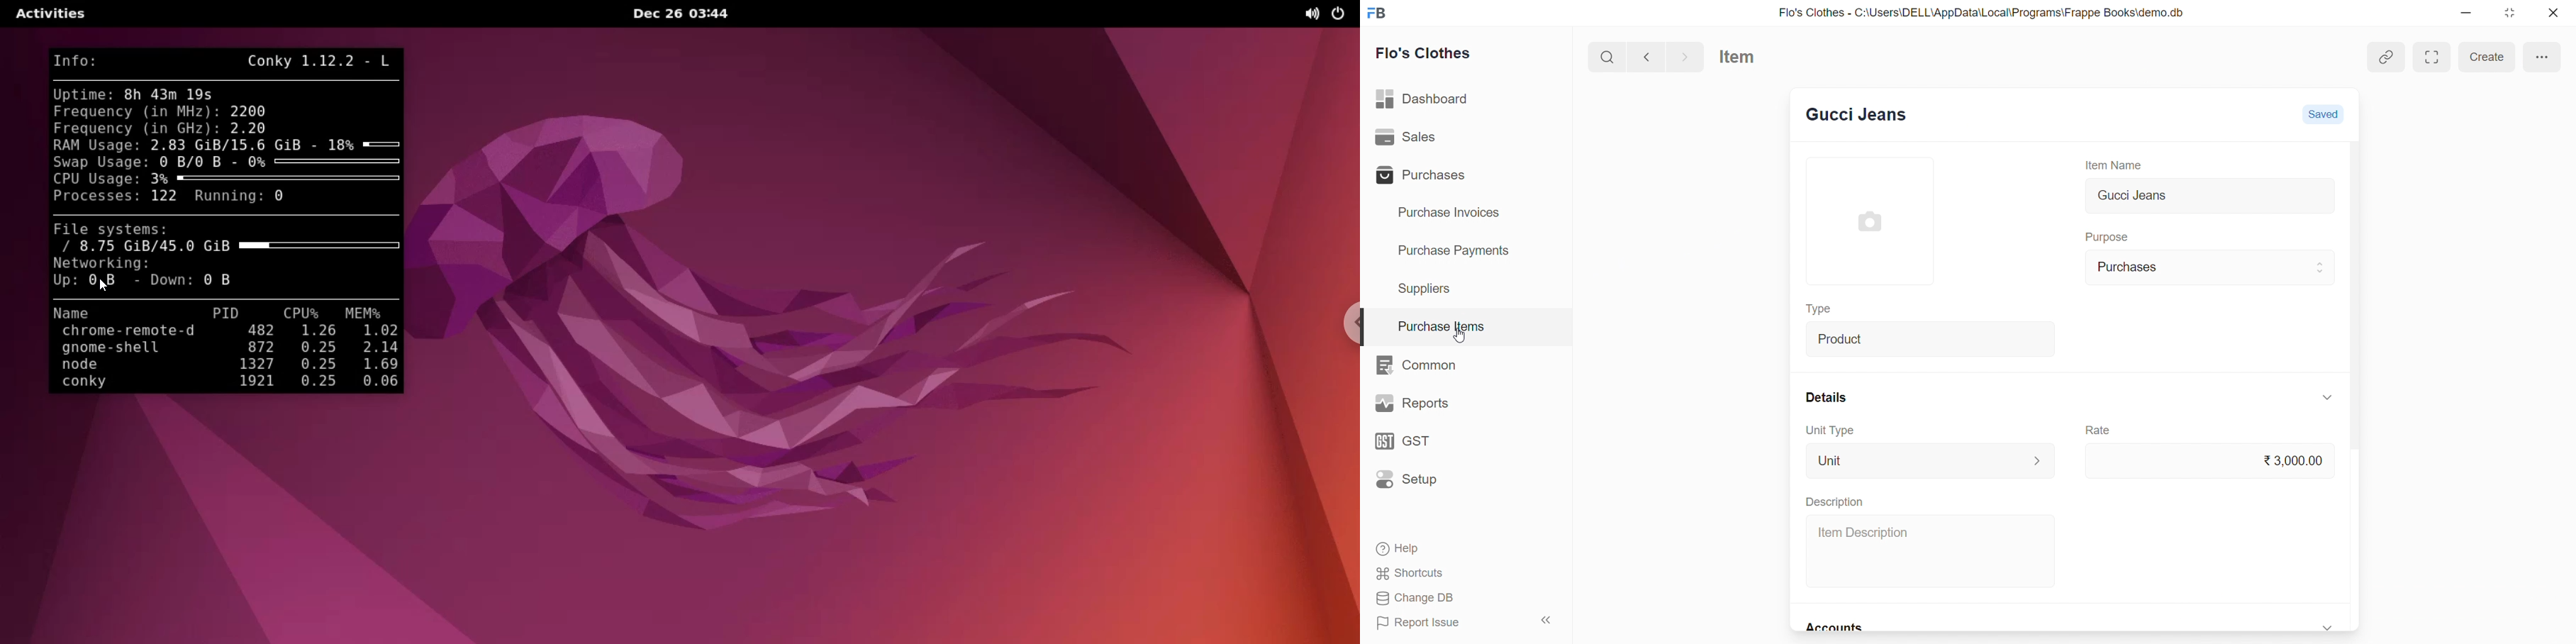 This screenshot has width=2576, height=644. I want to click on expand/collapse, so click(2328, 397).